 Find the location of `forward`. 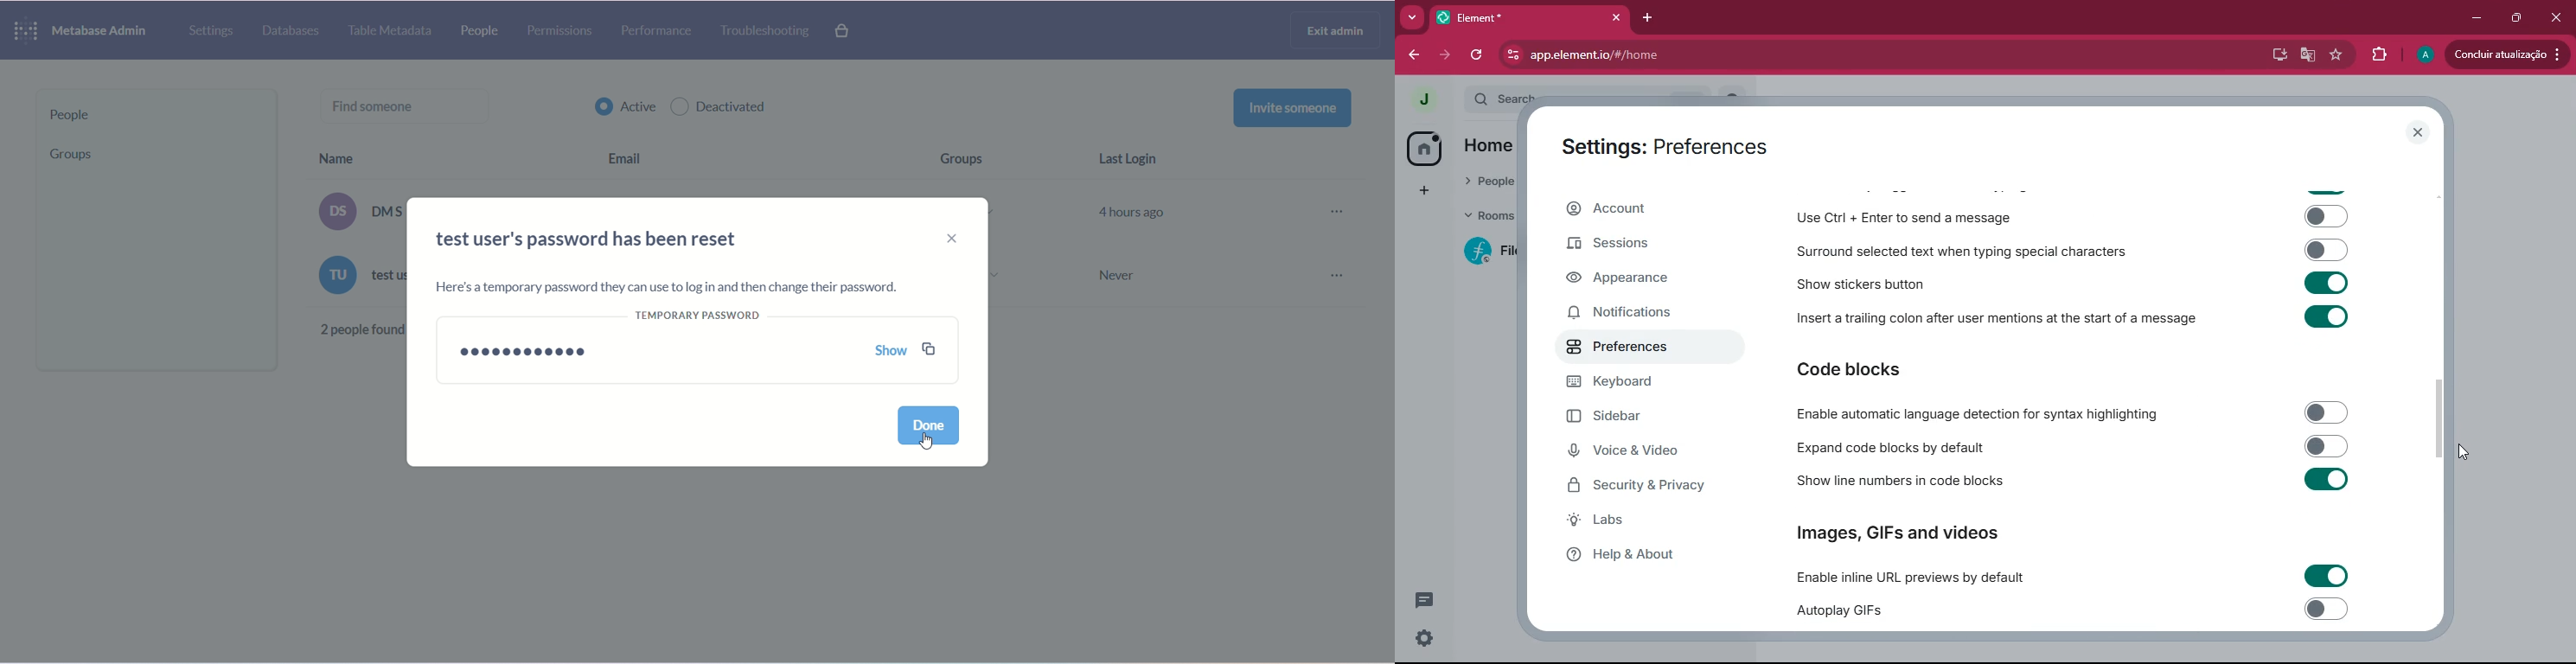

forward is located at coordinates (1448, 54).